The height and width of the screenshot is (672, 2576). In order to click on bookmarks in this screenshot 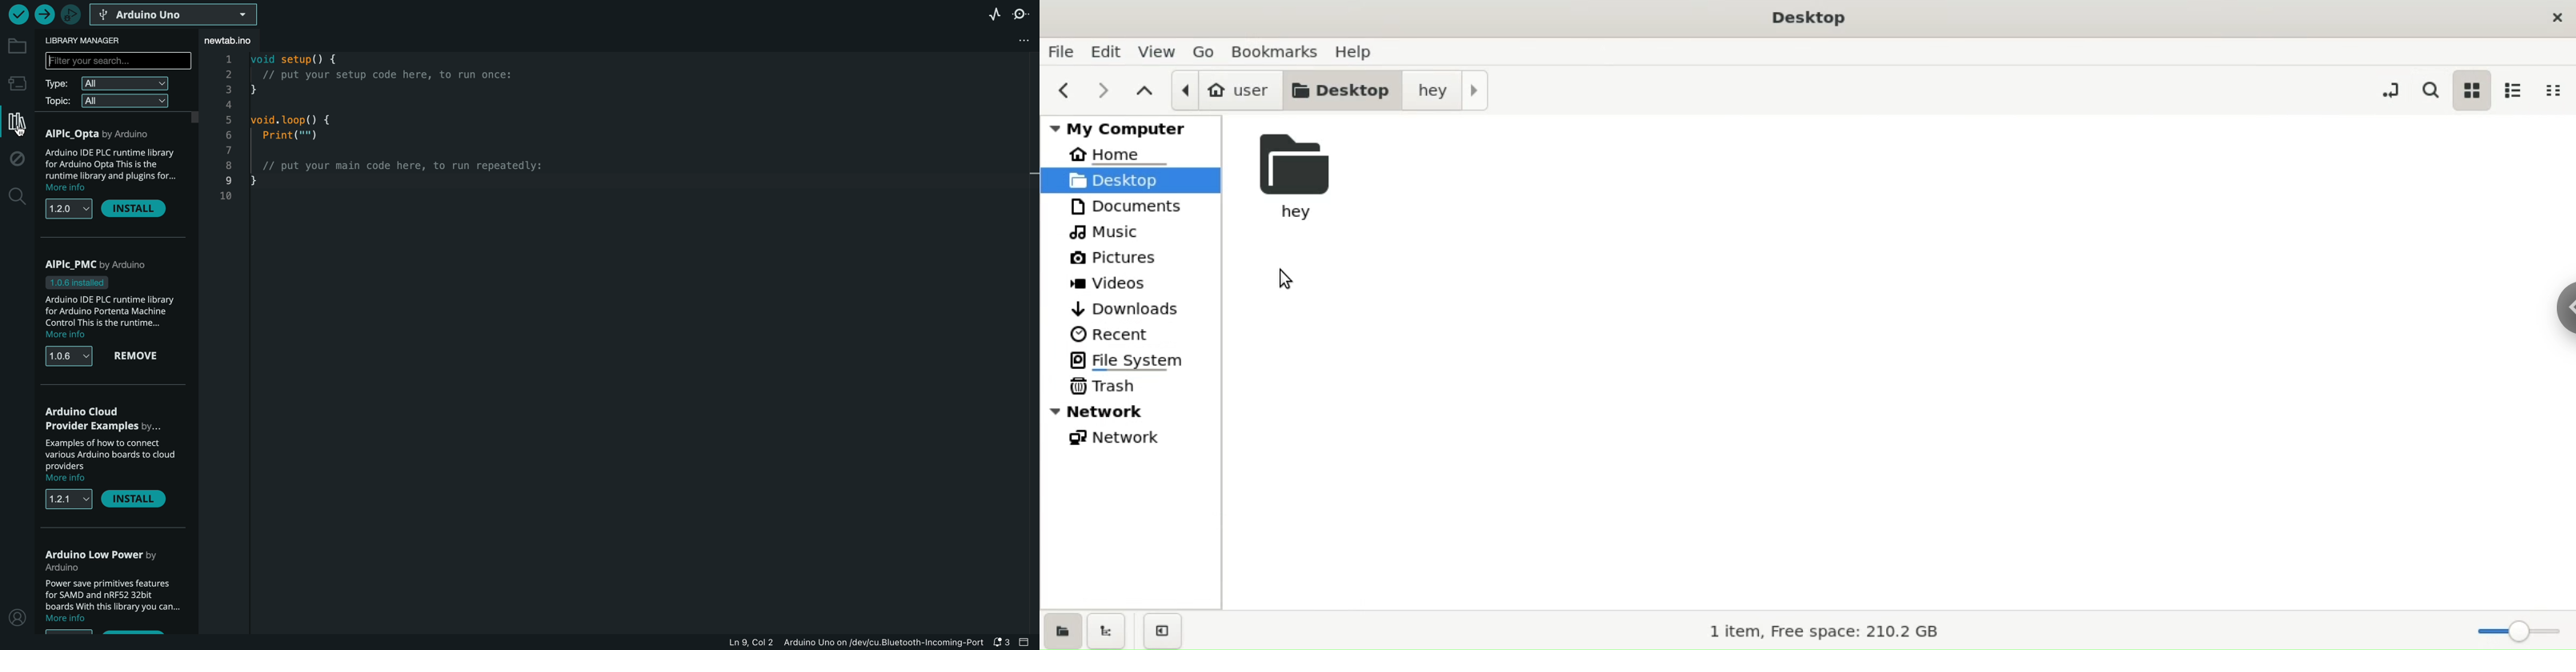, I will do `click(1275, 51)`.